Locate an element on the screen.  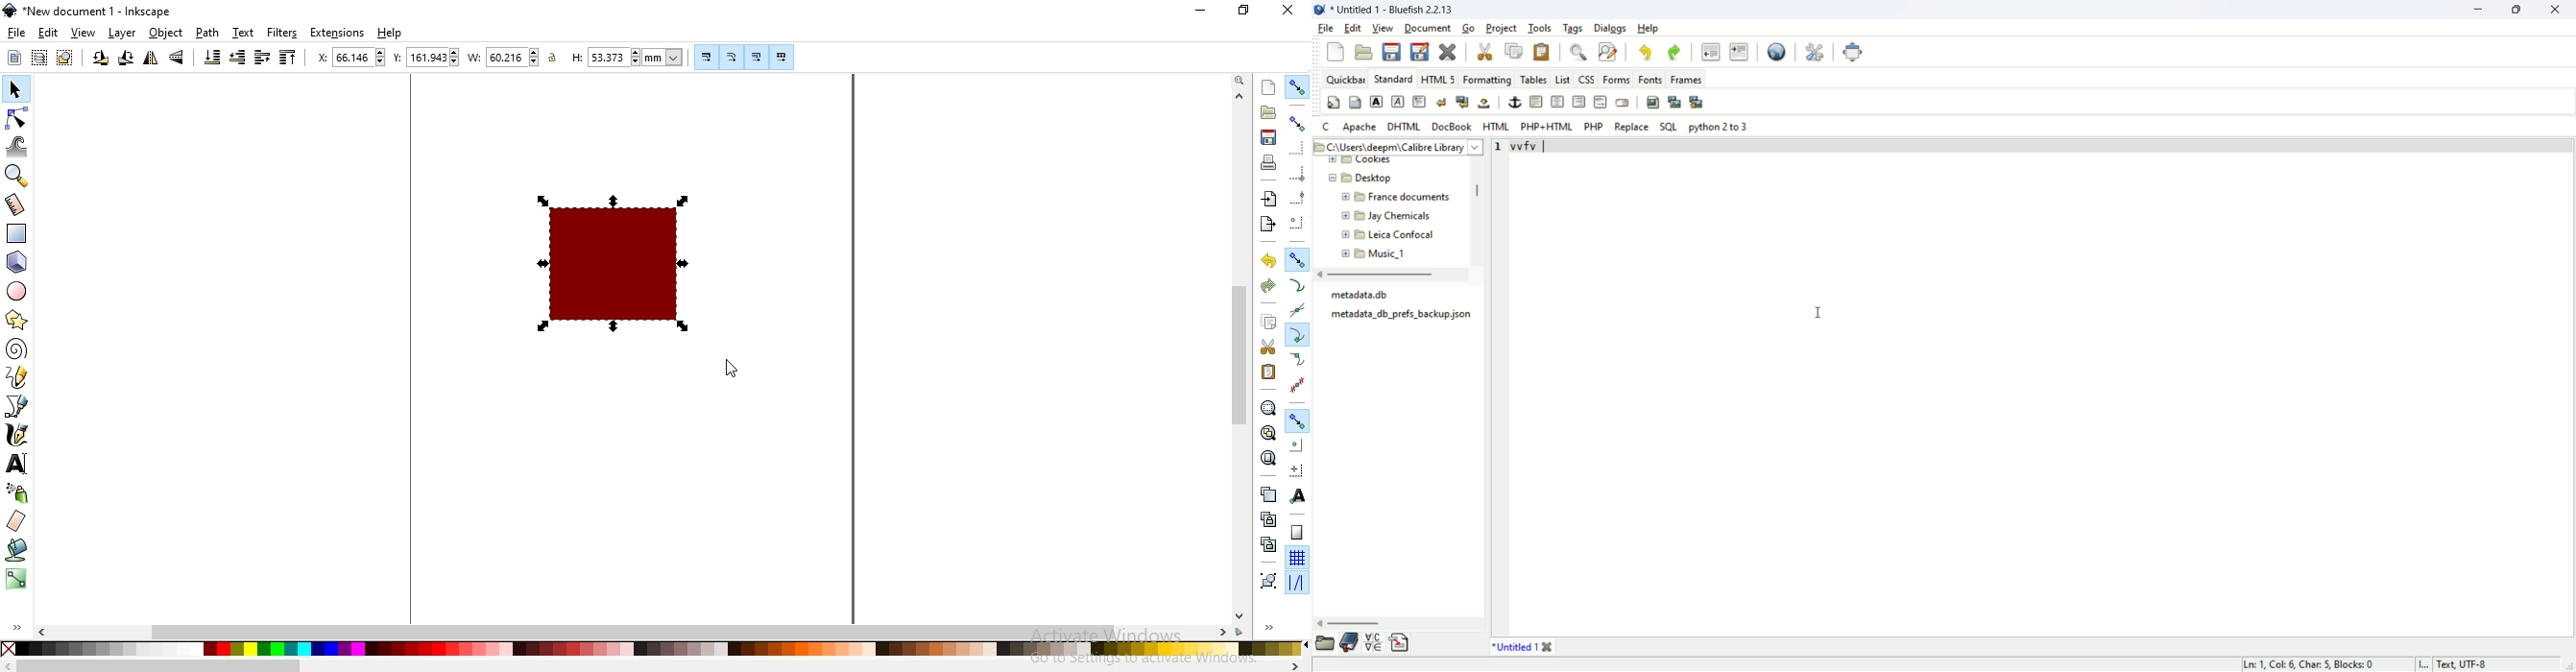
extensions is located at coordinates (340, 32).